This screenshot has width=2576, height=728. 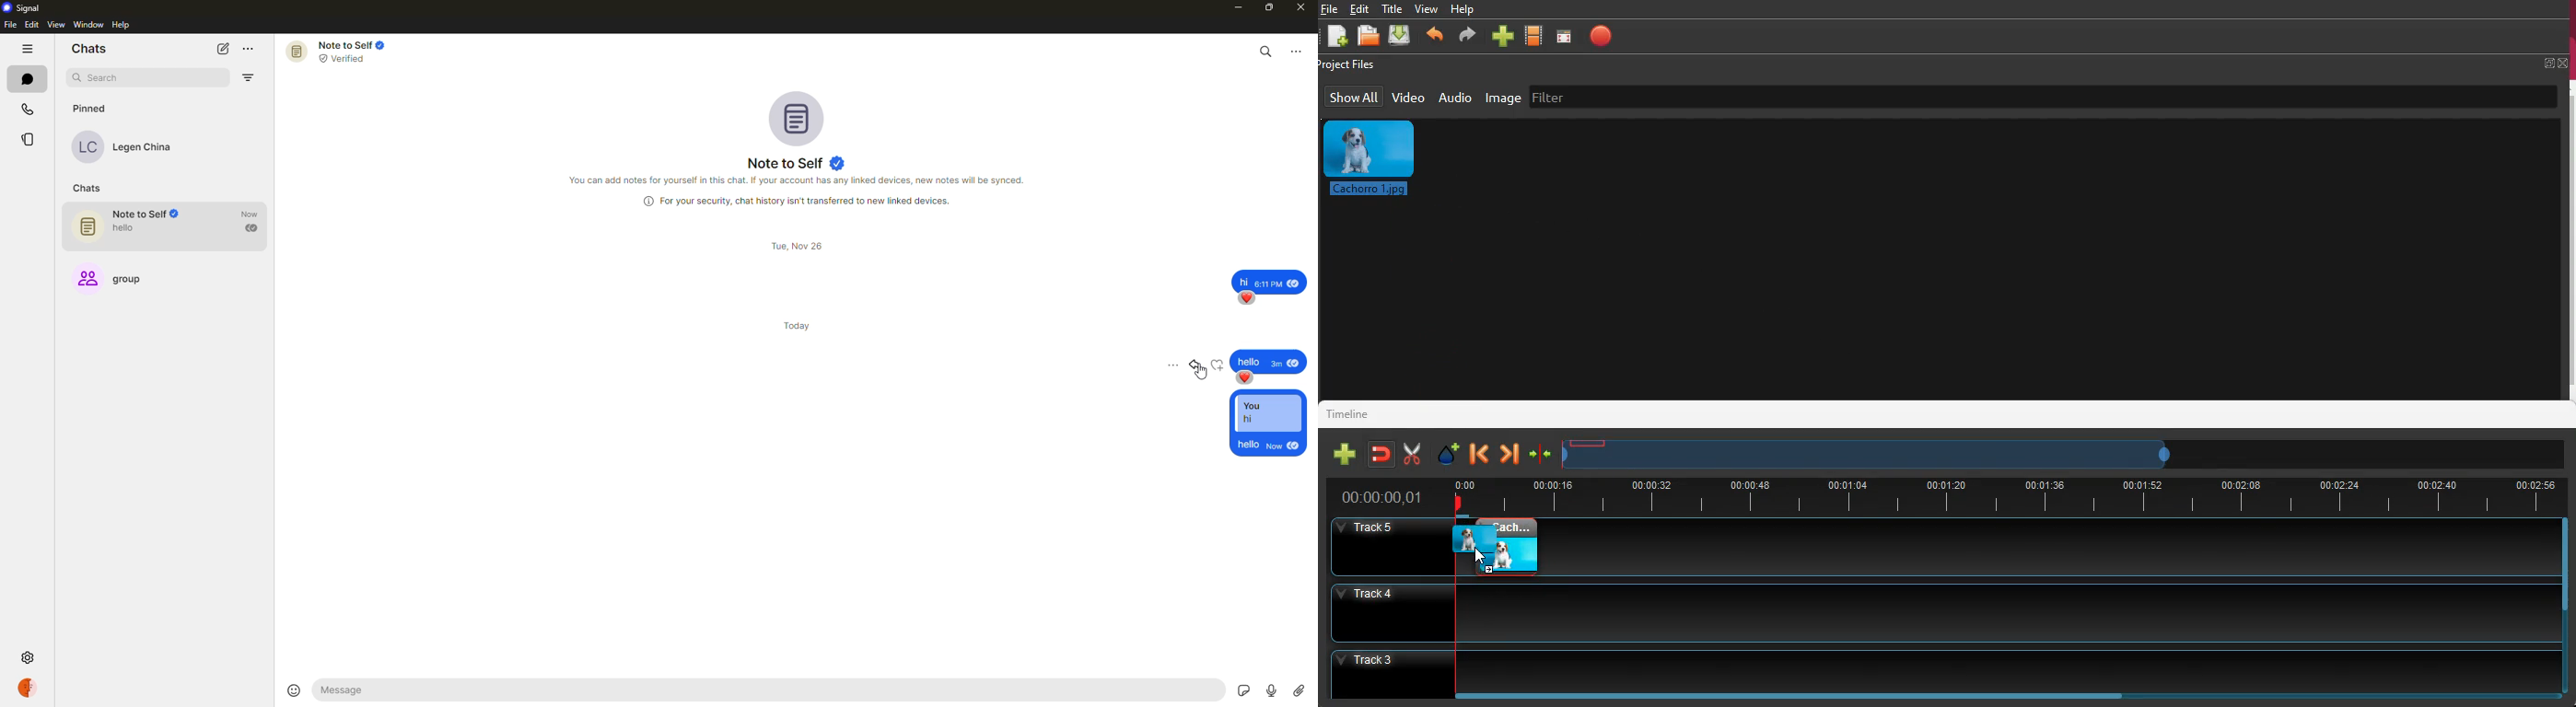 I want to click on reply, so click(x=1267, y=422).